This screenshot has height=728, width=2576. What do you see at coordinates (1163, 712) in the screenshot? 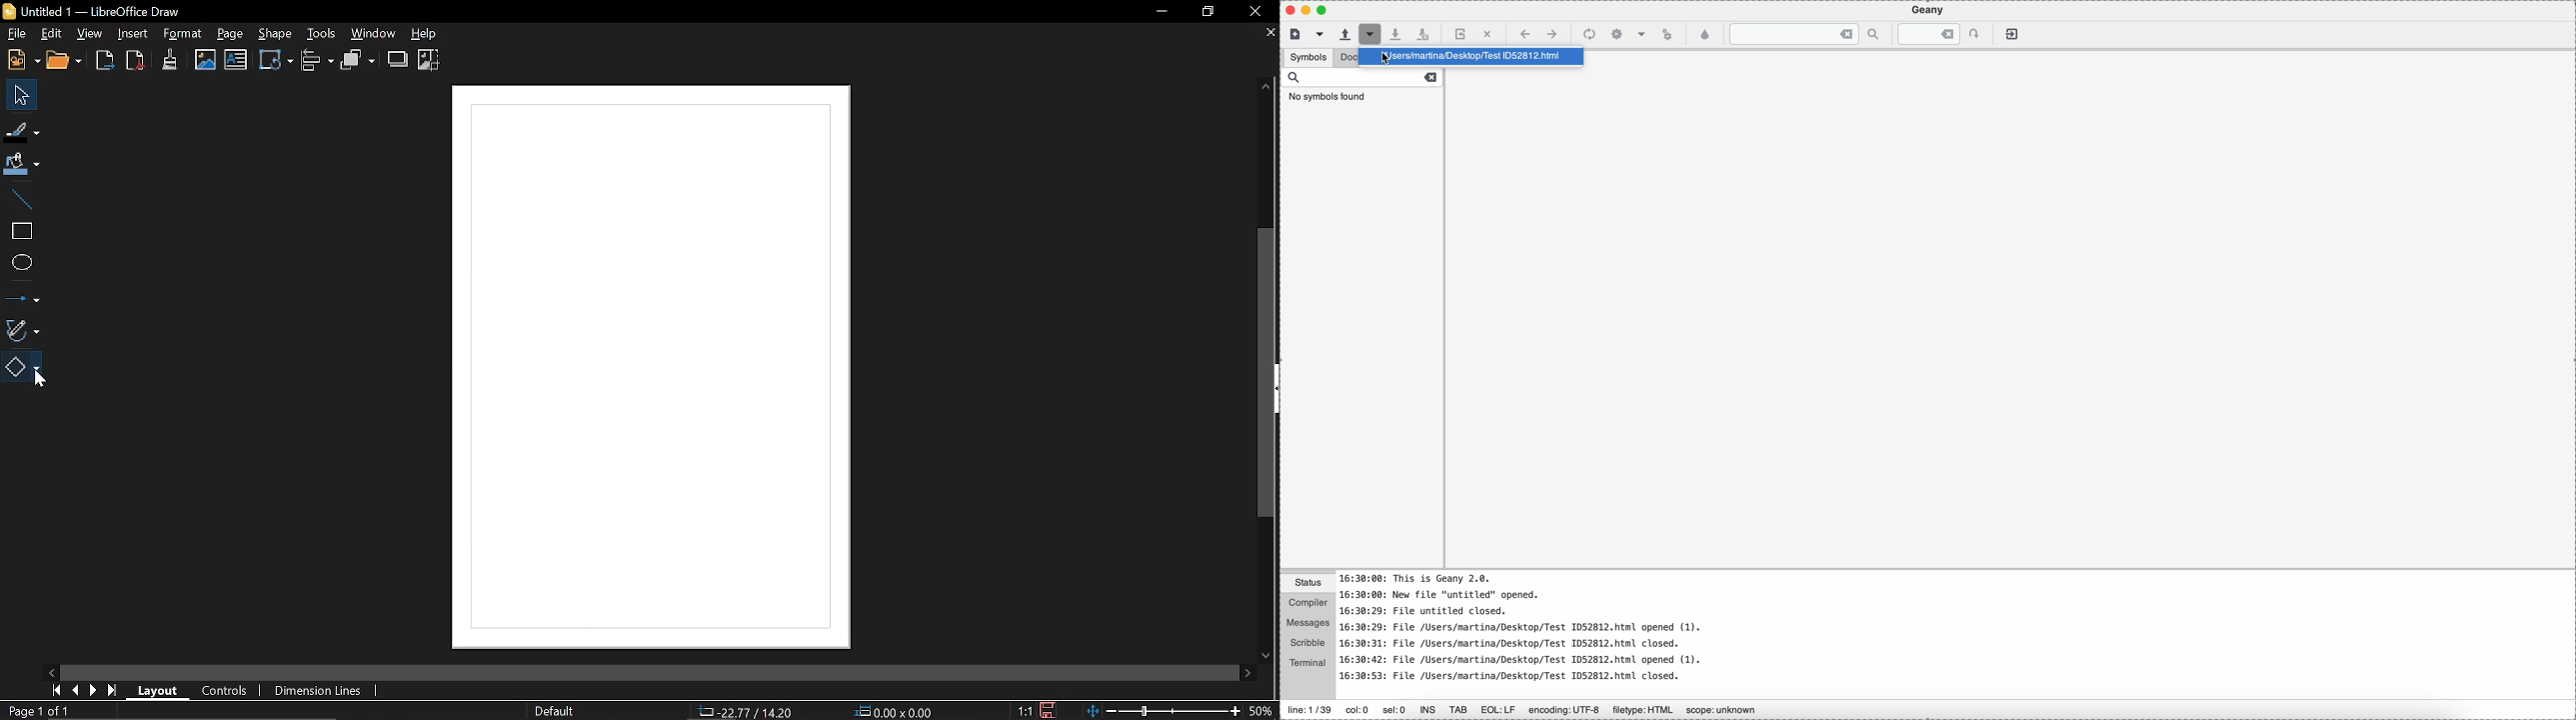
I see `Change zopm` at bounding box center [1163, 712].